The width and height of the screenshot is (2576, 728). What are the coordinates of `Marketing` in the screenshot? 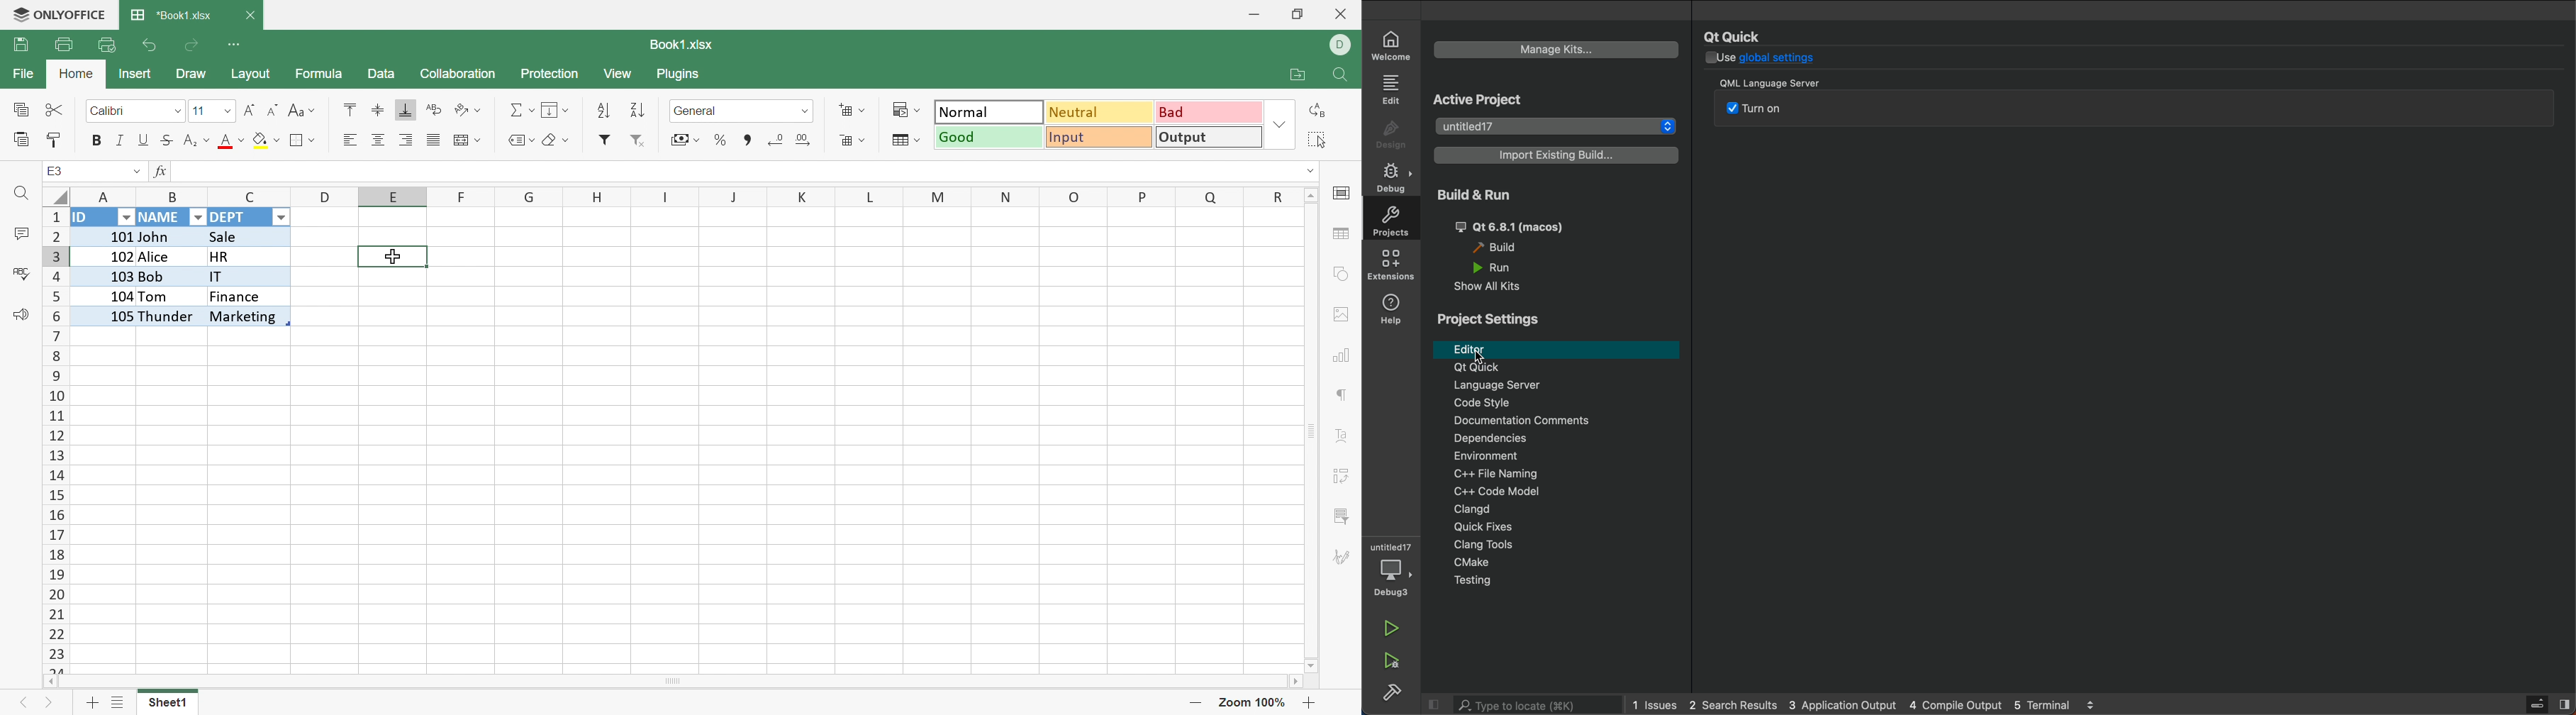 It's located at (244, 316).